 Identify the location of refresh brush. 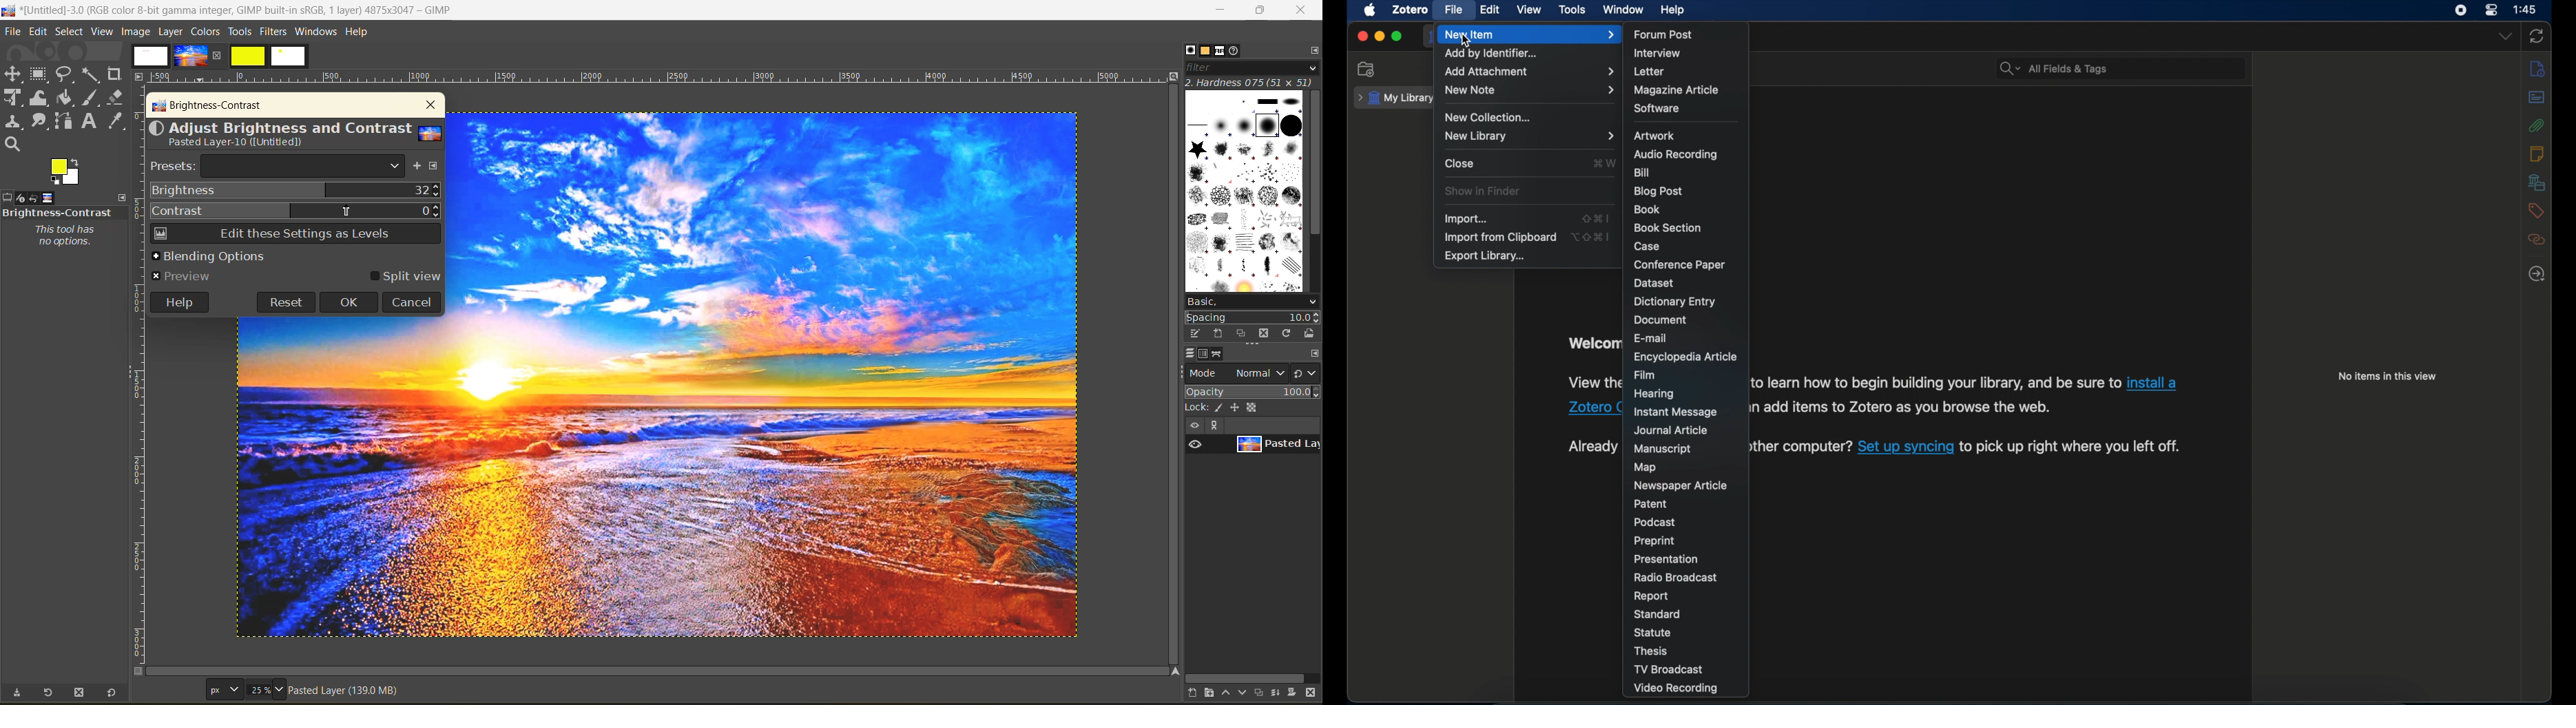
(1289, 336).